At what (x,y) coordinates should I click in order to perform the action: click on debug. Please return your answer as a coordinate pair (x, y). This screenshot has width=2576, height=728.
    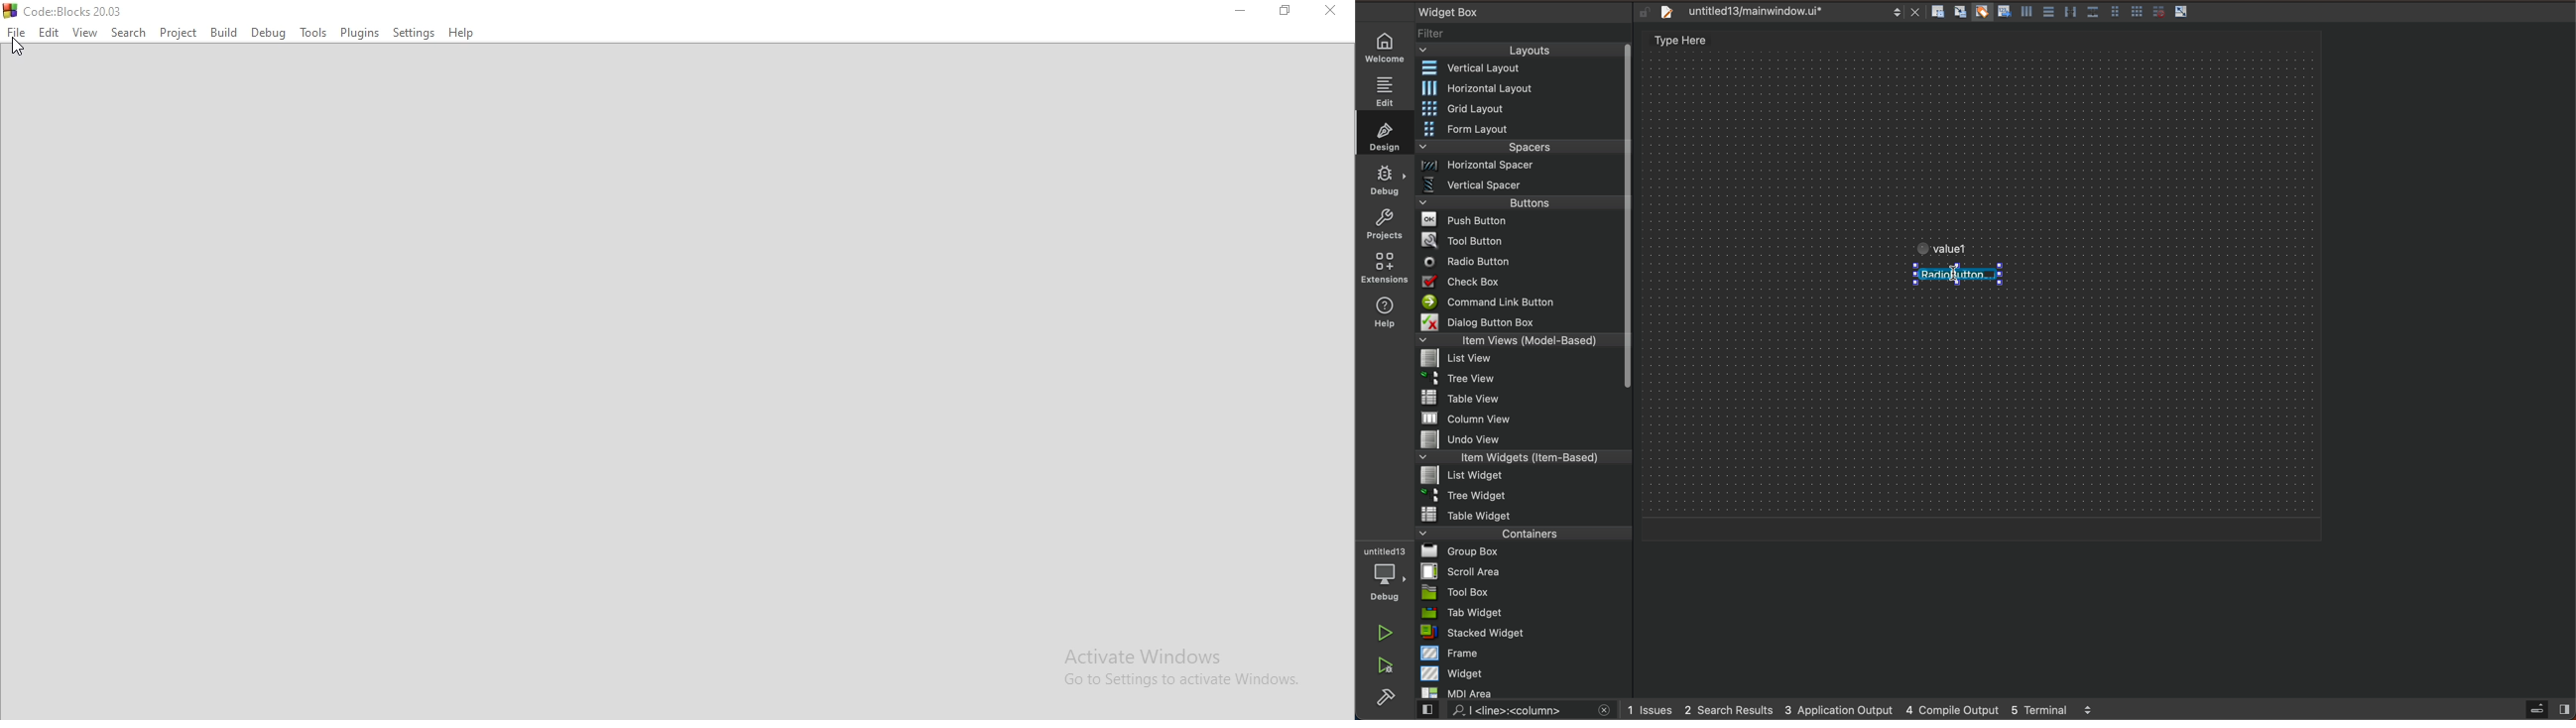
    Looking at the image, I should click on (1390, 575).